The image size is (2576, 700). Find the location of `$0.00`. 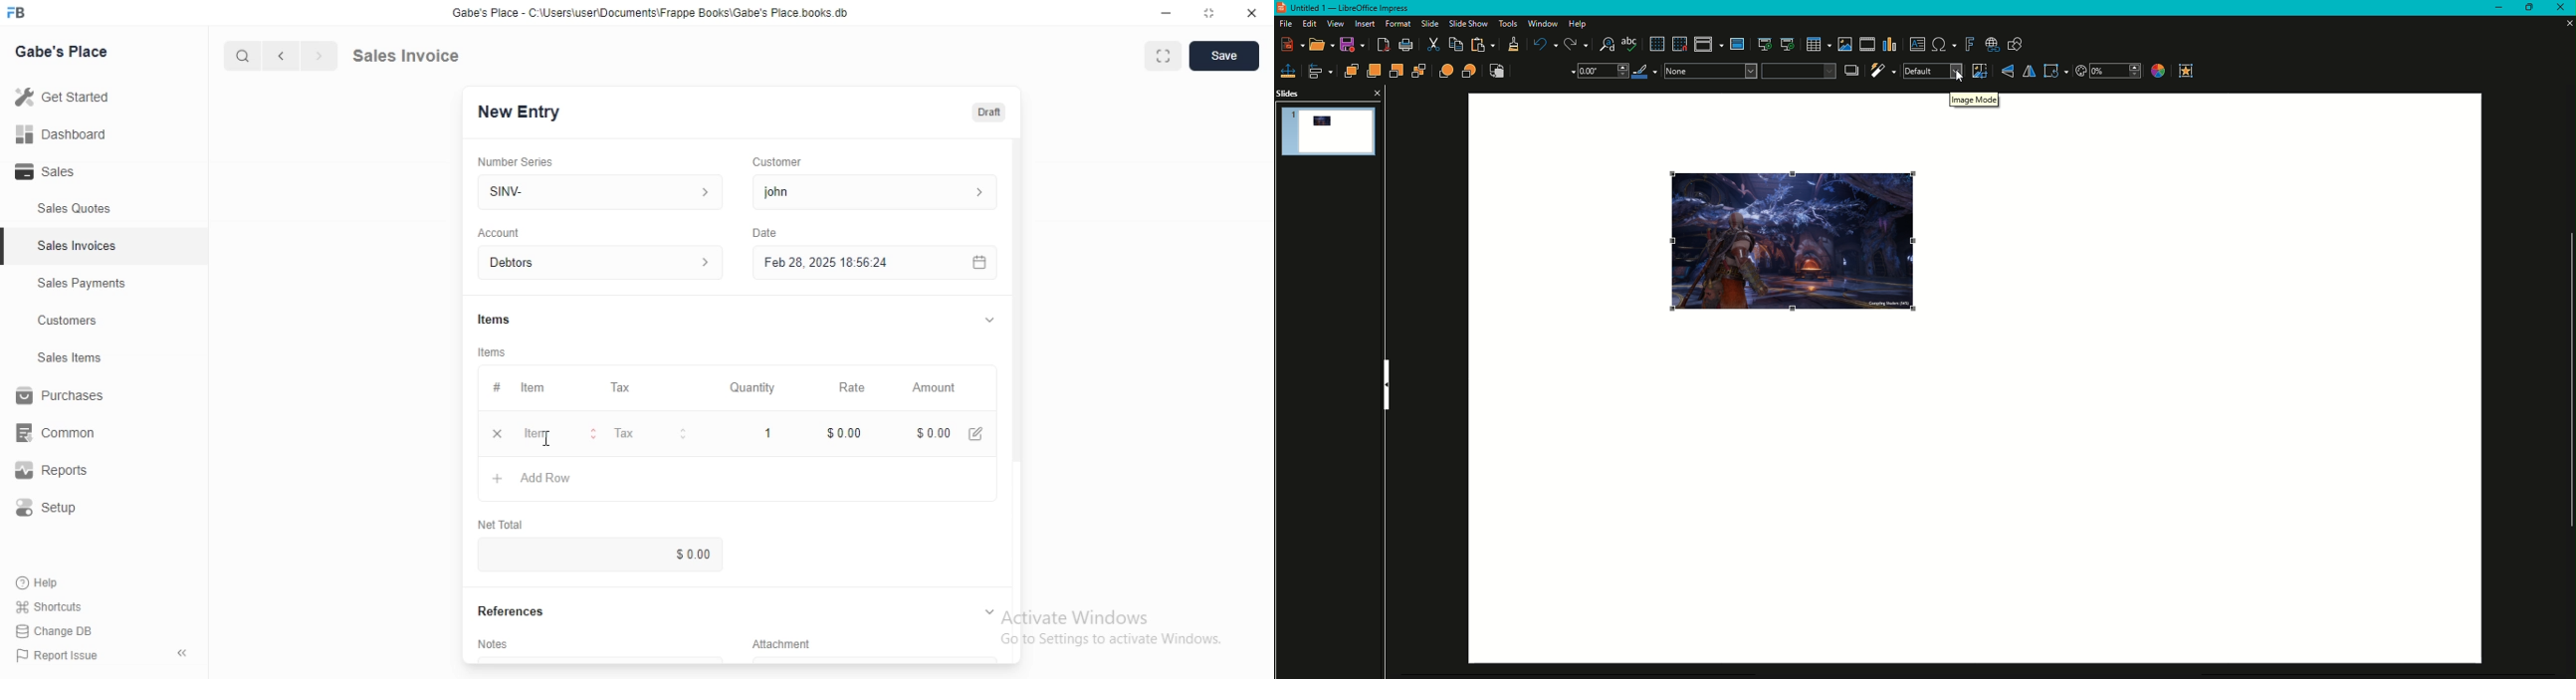

$0.00 is located at coordinates (931, 434).